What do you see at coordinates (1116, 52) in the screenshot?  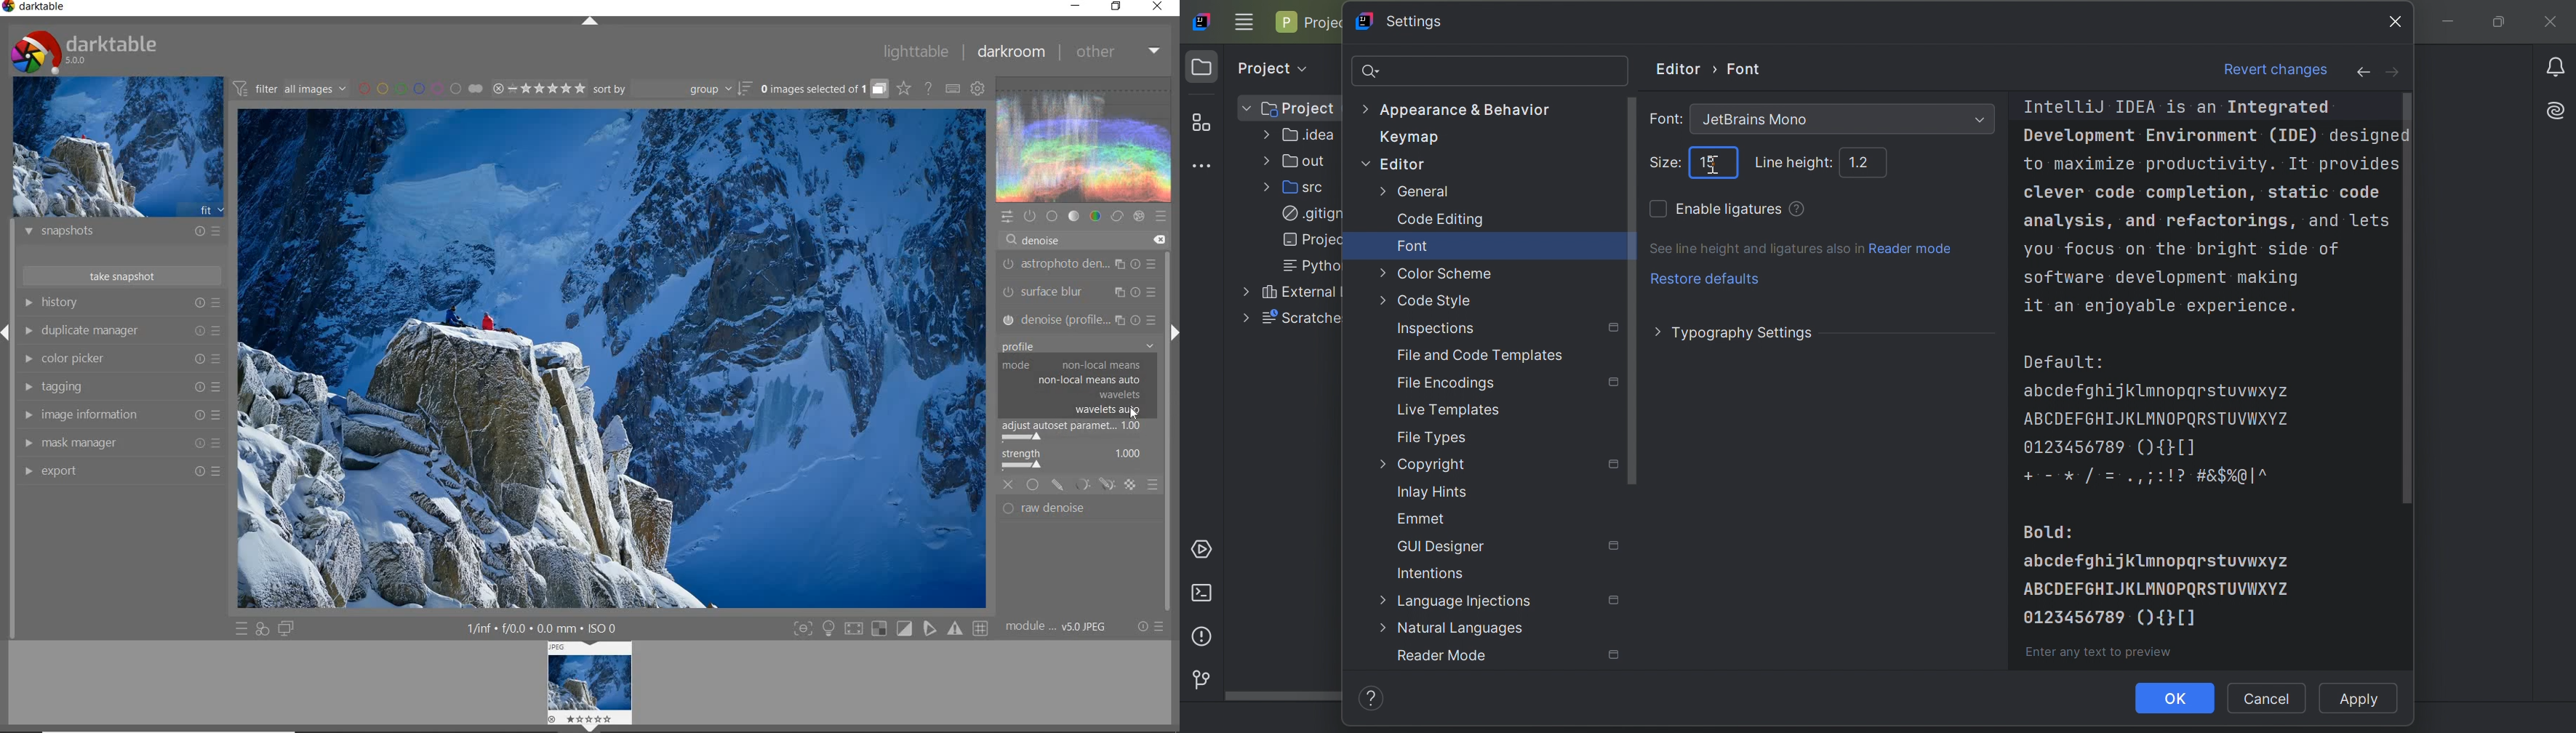 I see `other` at bounding box center [1116, 52].